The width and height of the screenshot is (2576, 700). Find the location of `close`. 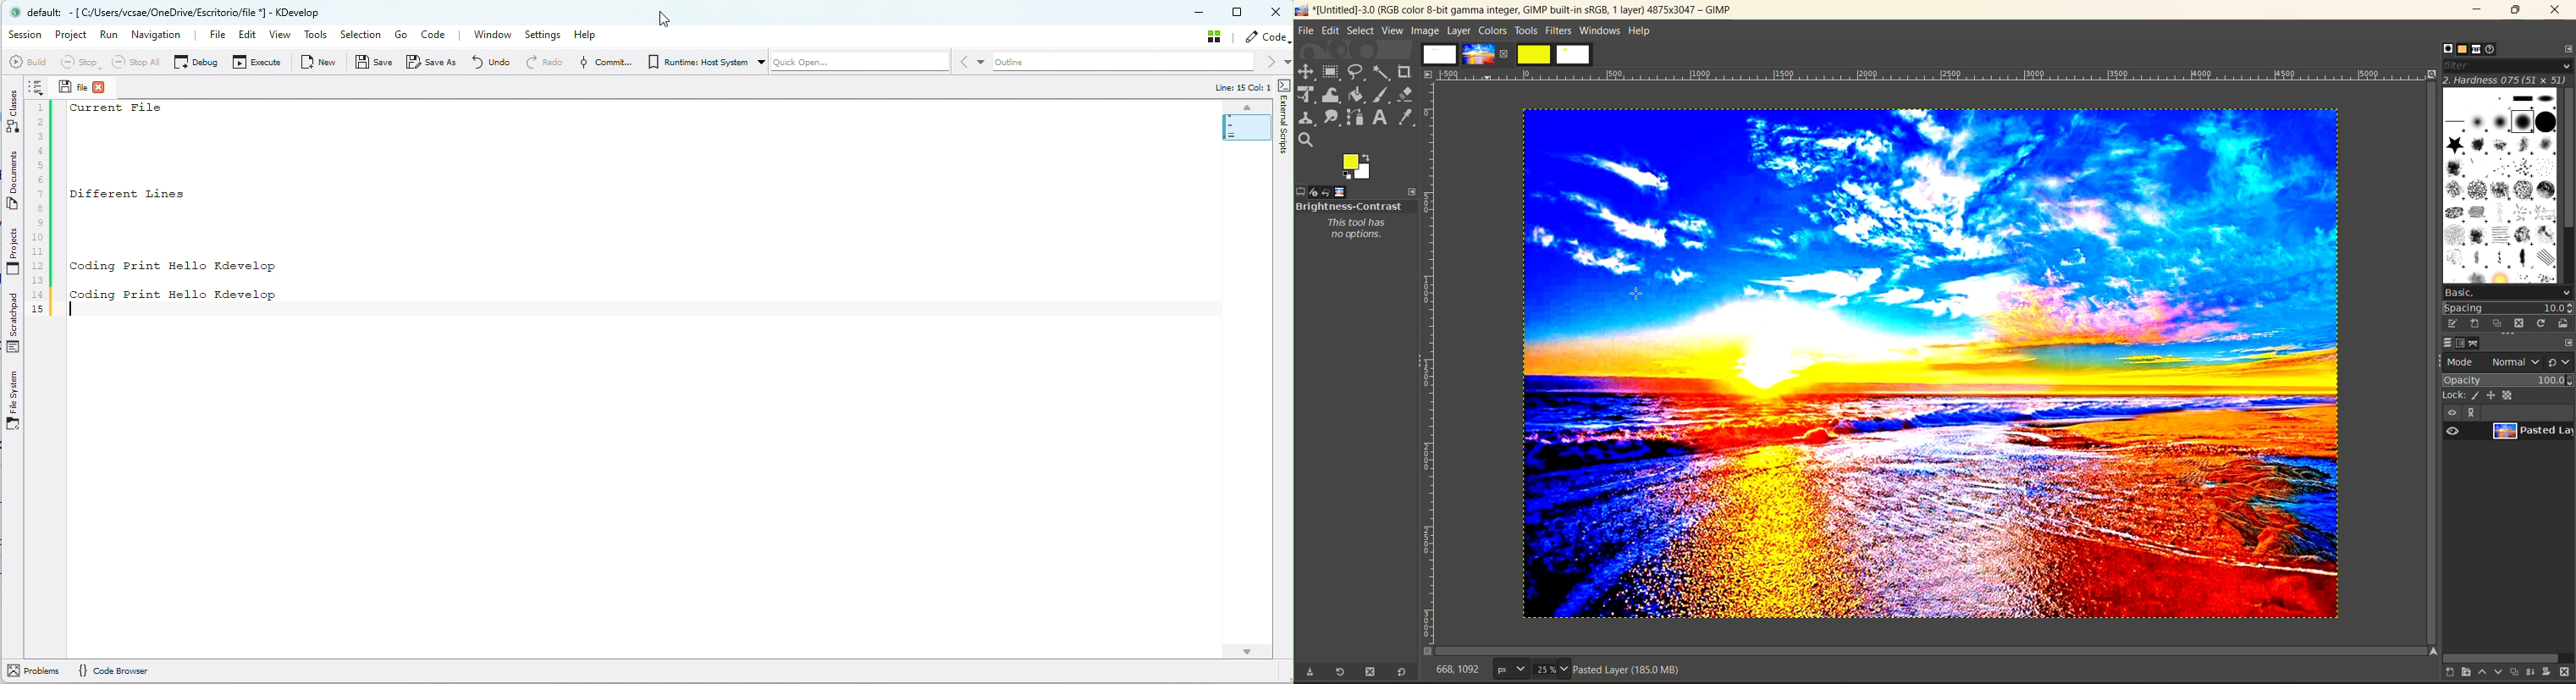

close is located at coordinates (2555, 11).